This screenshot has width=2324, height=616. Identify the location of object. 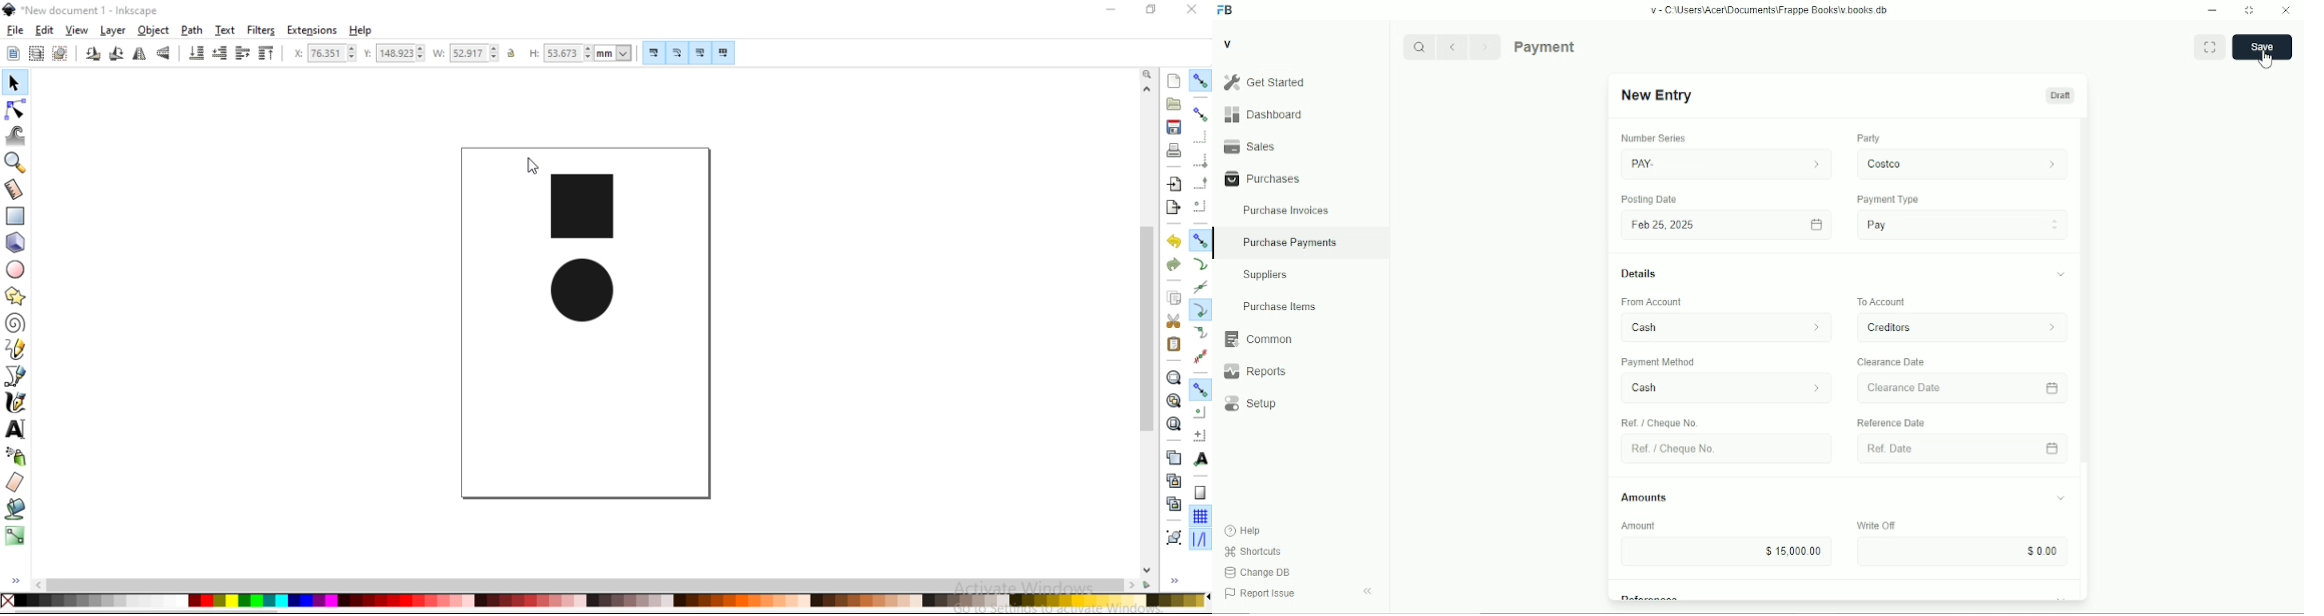
(154, 30).